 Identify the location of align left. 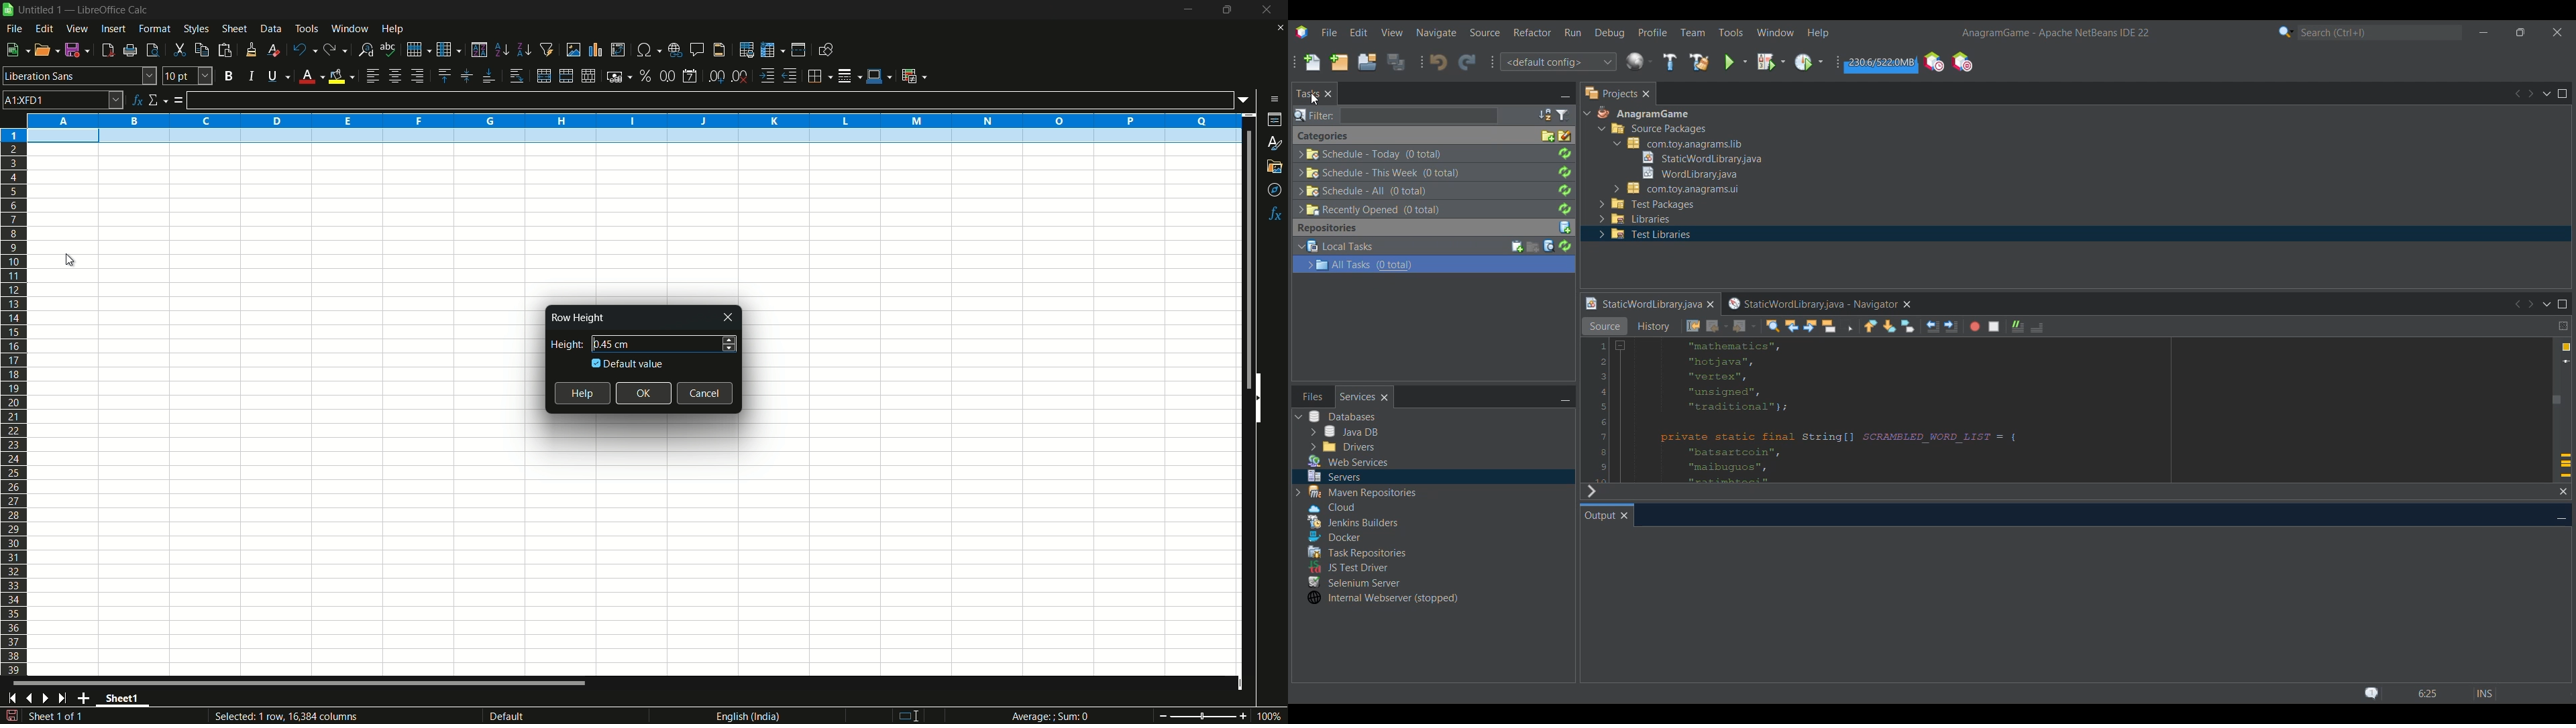
(372, 76).